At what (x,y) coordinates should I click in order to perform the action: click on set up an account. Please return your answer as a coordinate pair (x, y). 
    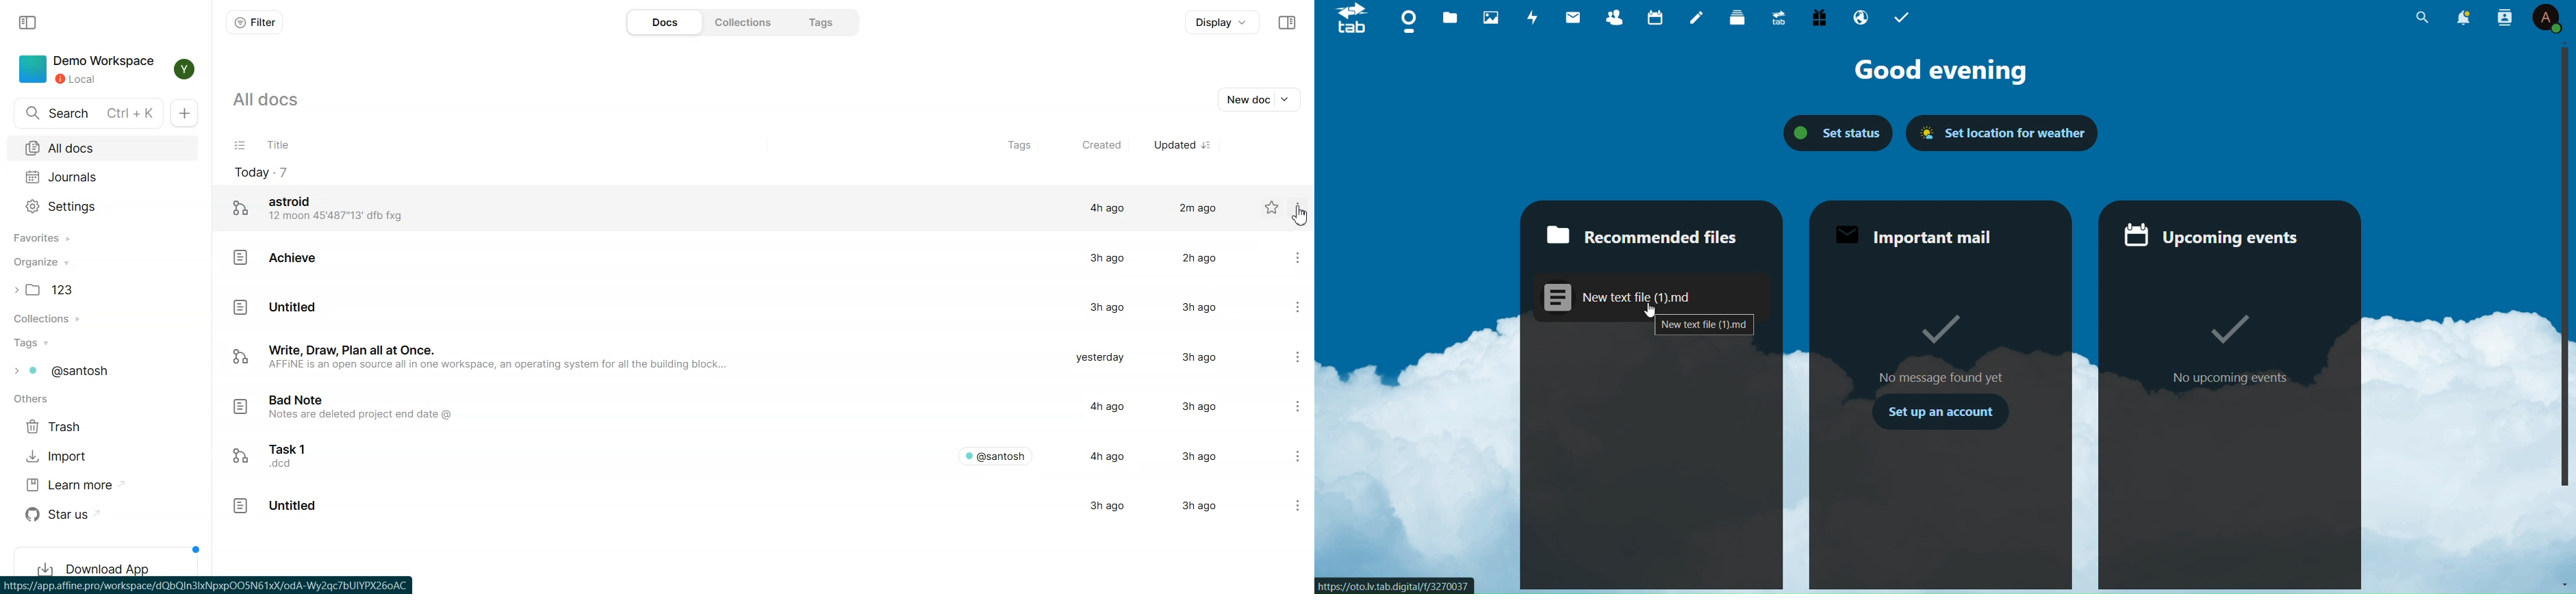
    Looking at the image, I should click on (1941, 415).